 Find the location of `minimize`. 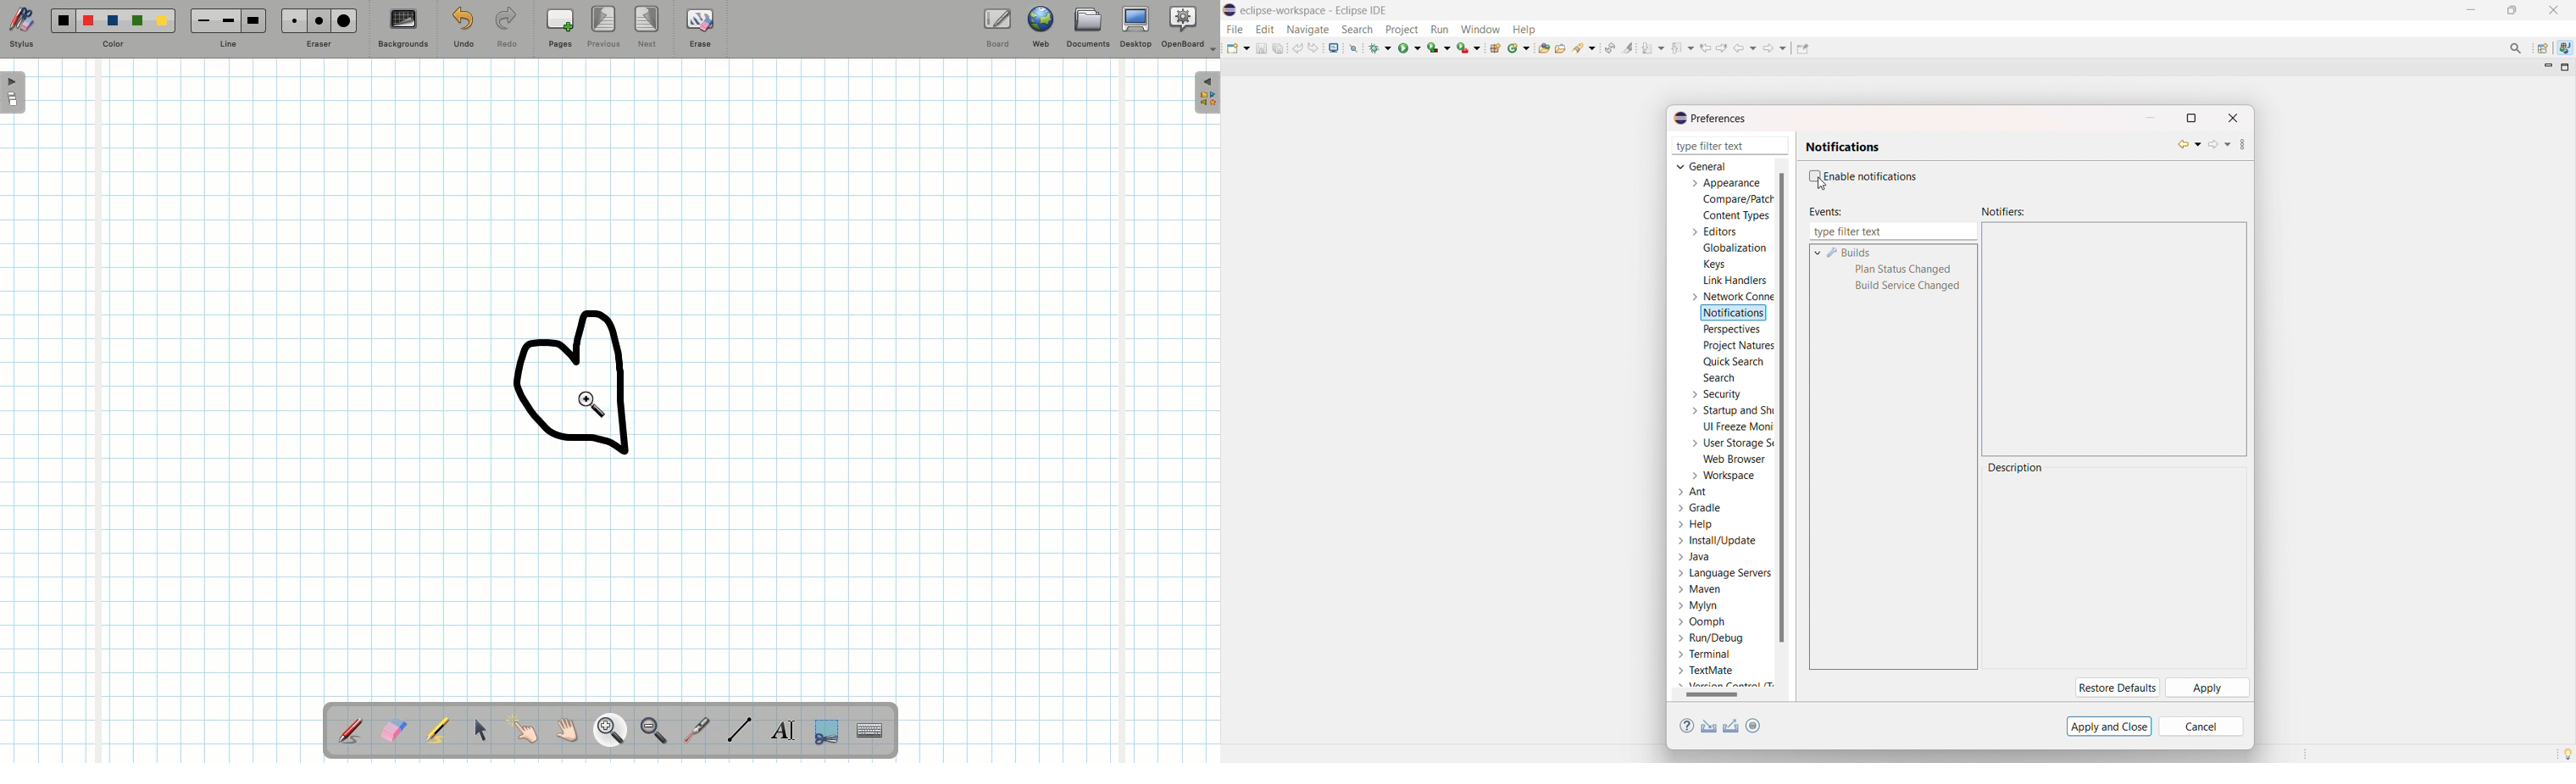

minimize is located at coordinates (2474, 10).